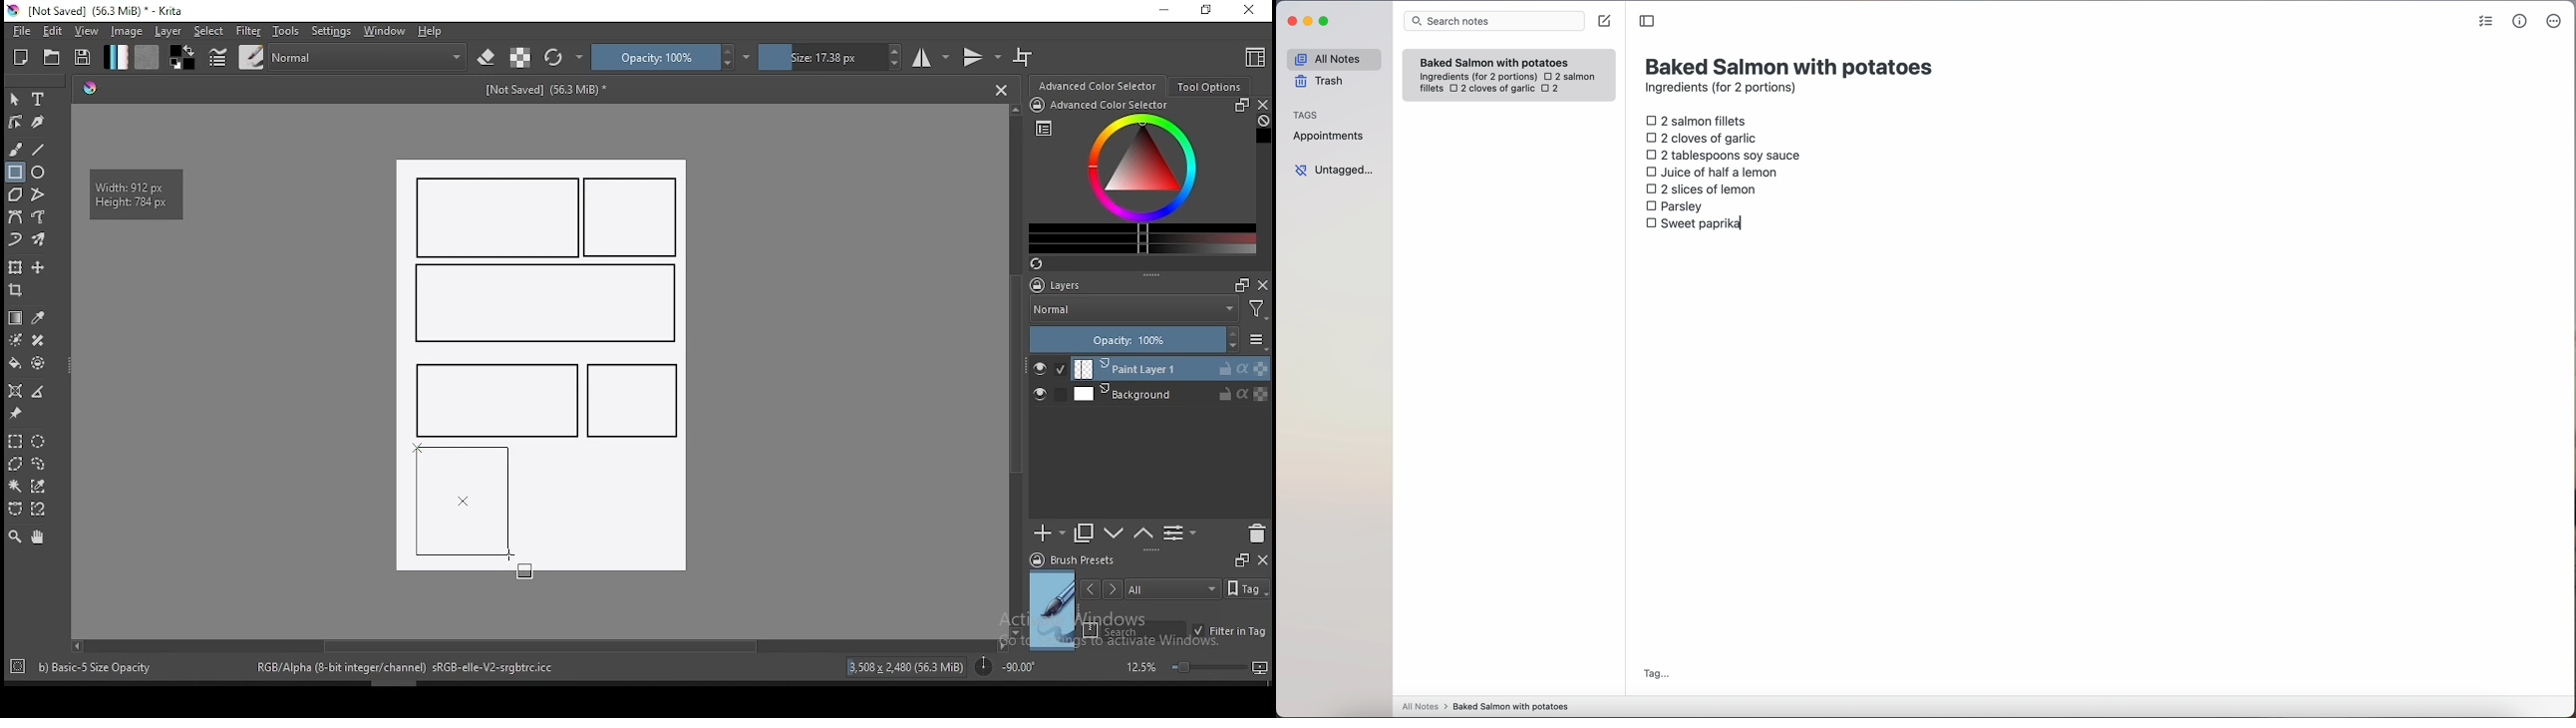 This screenshot has height=728, width=2576. Describe the element at coordinates (1700, 120) in the screenshot. I see `2 salmon fillets` at that location.